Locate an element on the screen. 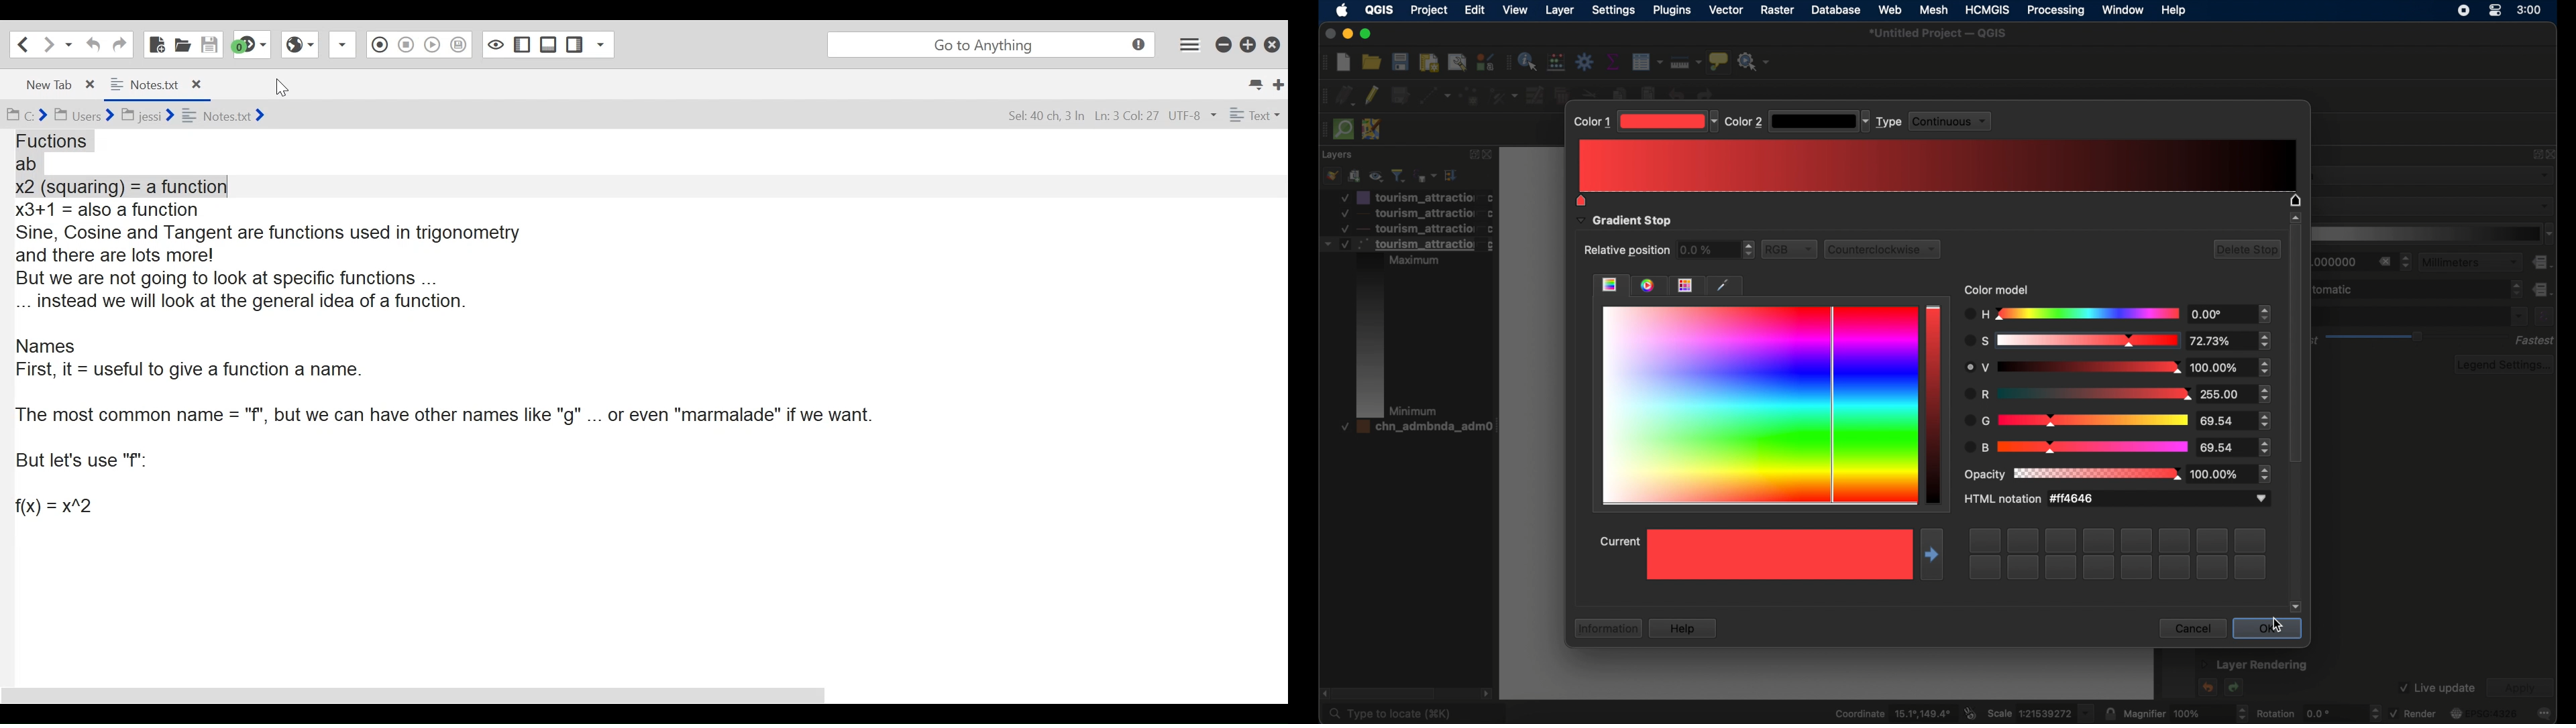 The width and height of the screenshot is (2576, 728). color changed is located at coordinates (2090, 446).